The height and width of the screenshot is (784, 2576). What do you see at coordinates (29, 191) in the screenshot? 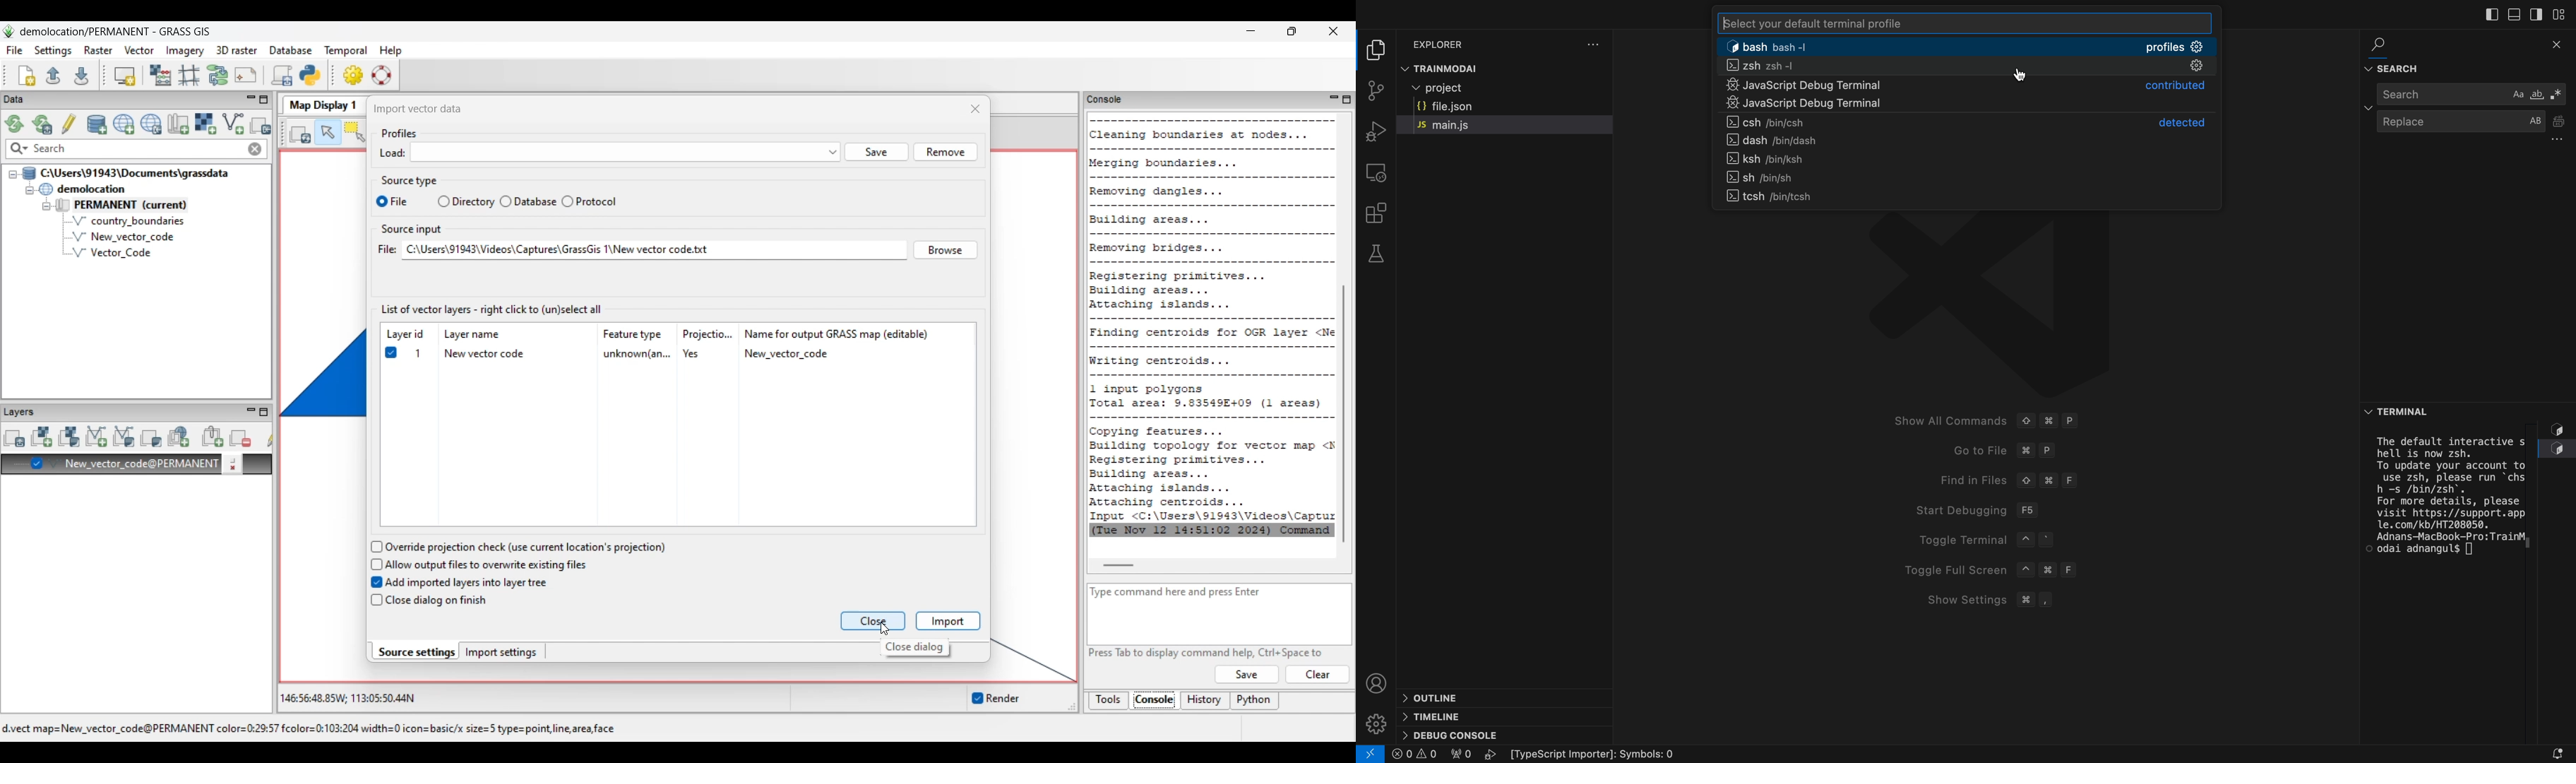
I see `Collapse demolition` at bounding box center [29, 191].